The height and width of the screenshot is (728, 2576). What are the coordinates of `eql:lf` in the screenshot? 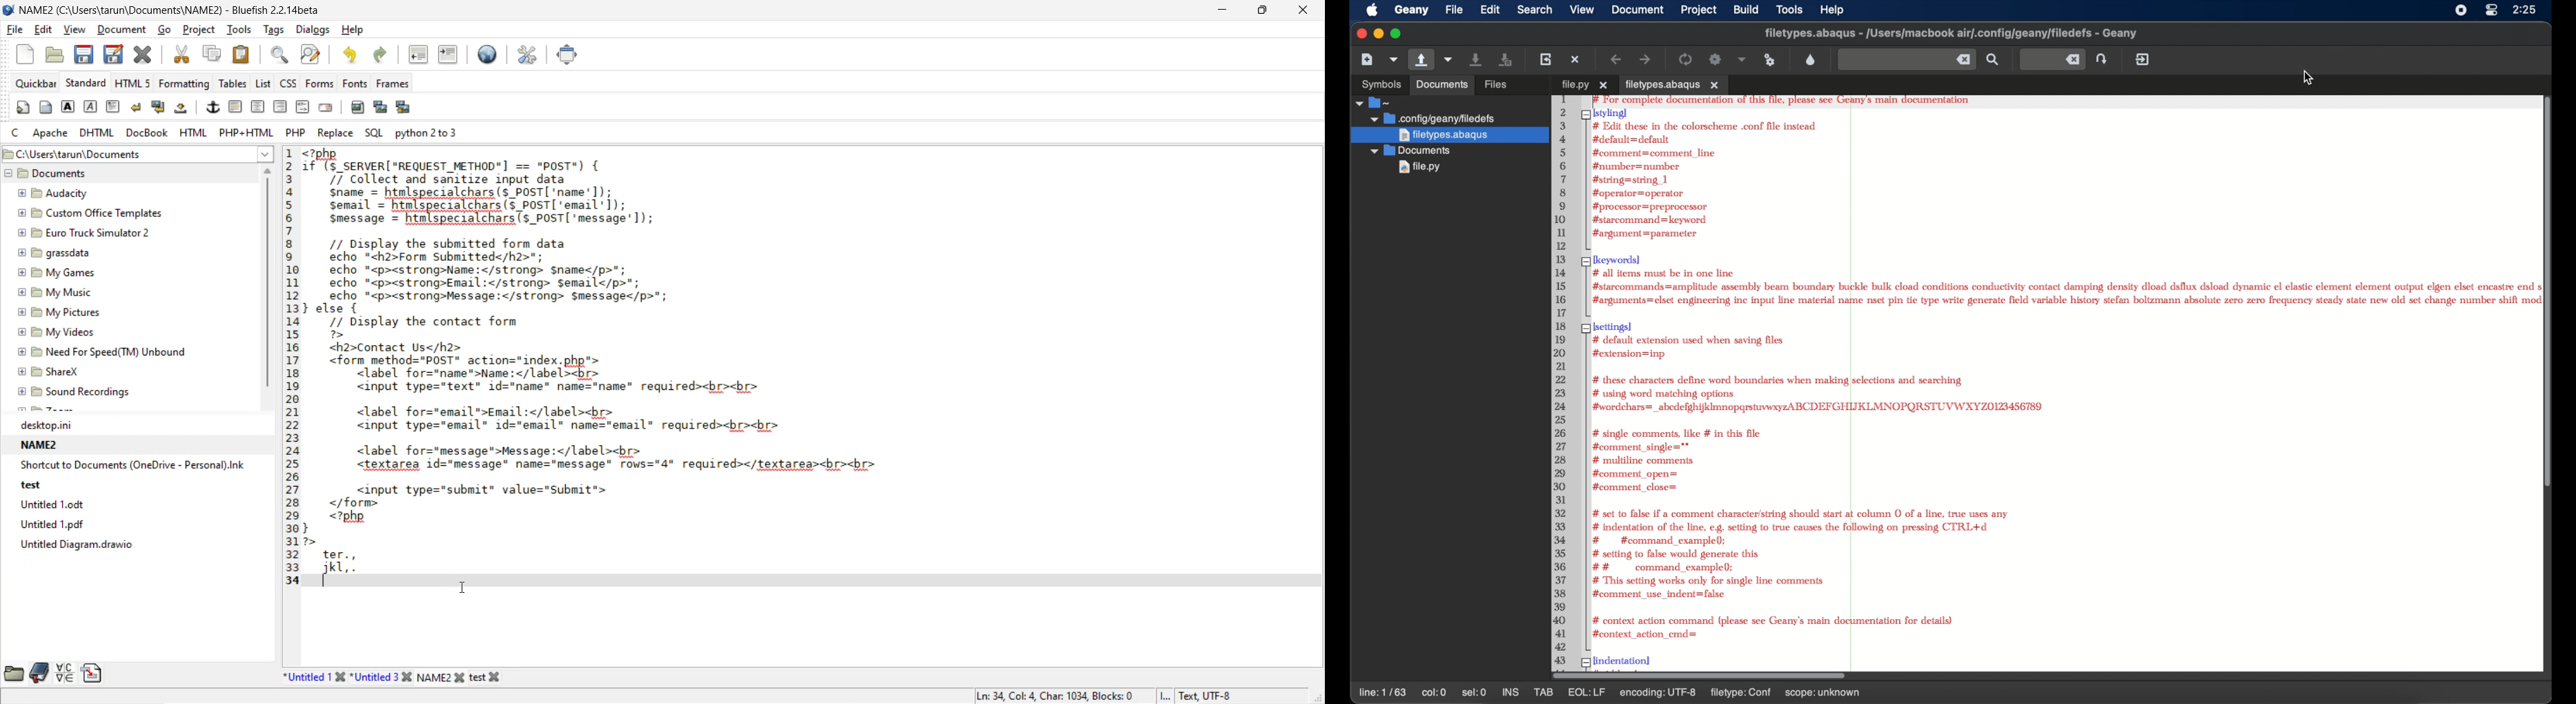 It's located at (1626, 692).